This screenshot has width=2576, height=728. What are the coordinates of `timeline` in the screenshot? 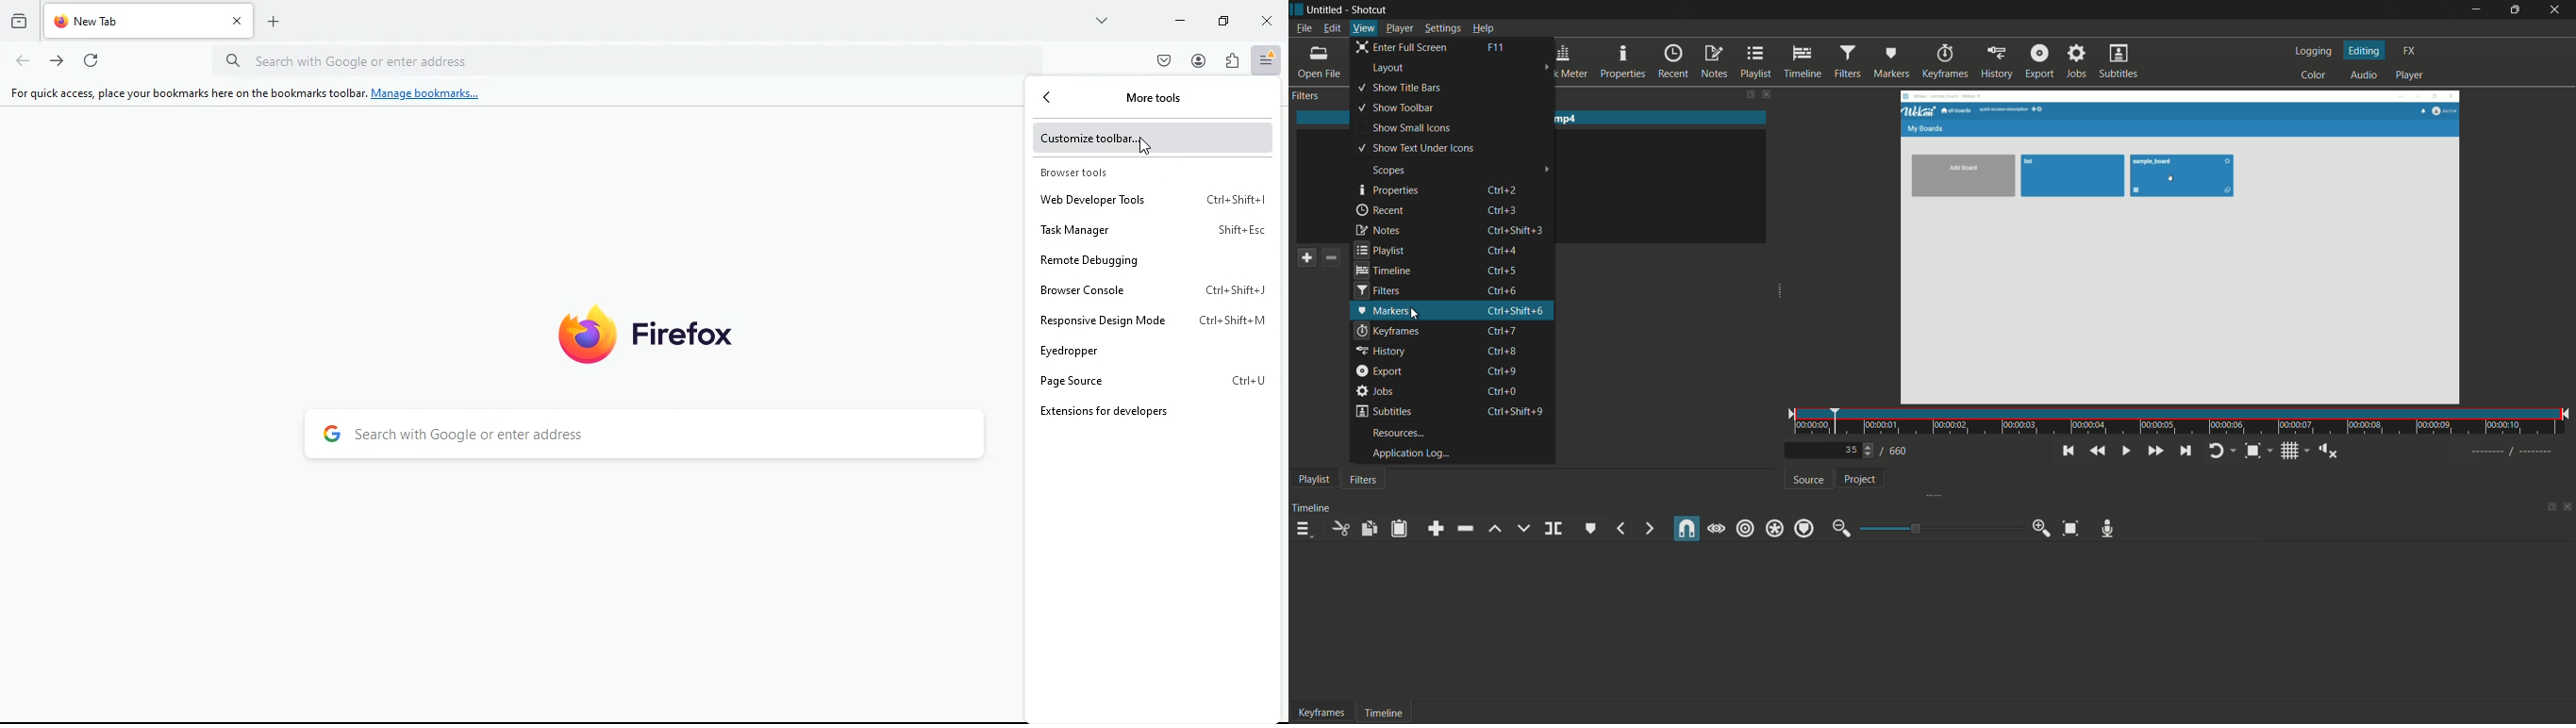 It's located at (1386, 713).